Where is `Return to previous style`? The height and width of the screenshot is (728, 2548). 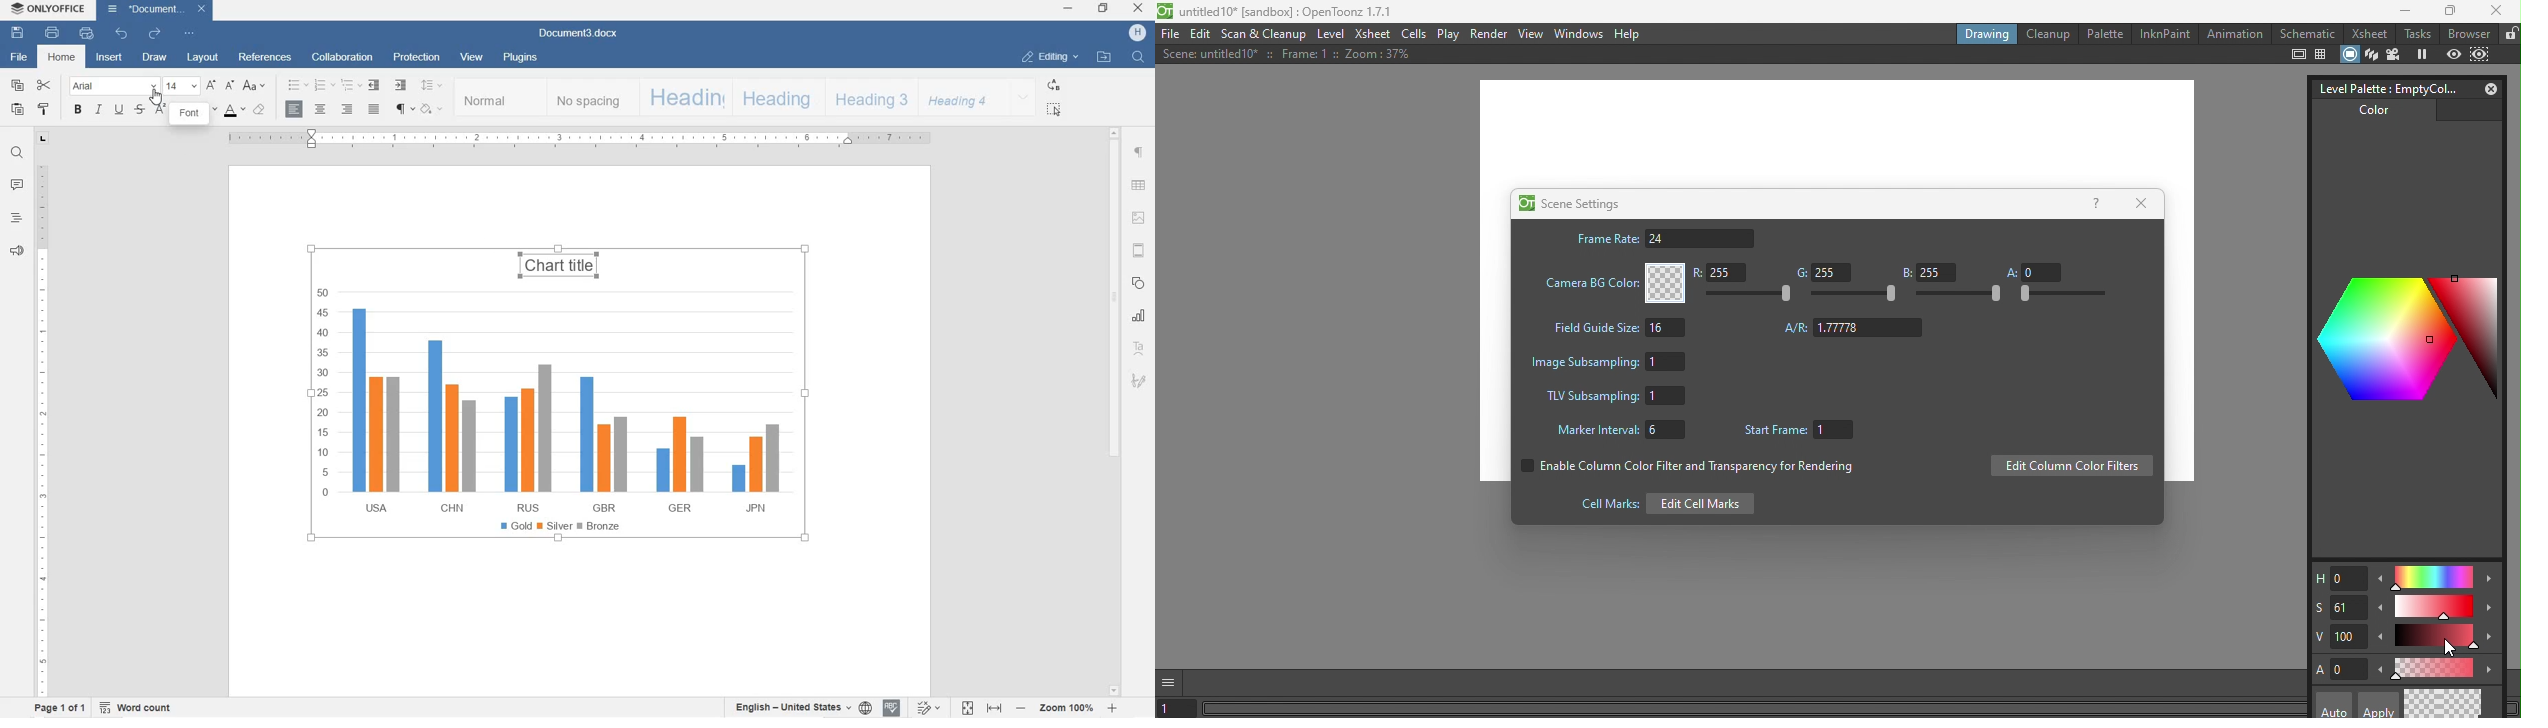 Return to previous style is located at coordinates (2464, 703).